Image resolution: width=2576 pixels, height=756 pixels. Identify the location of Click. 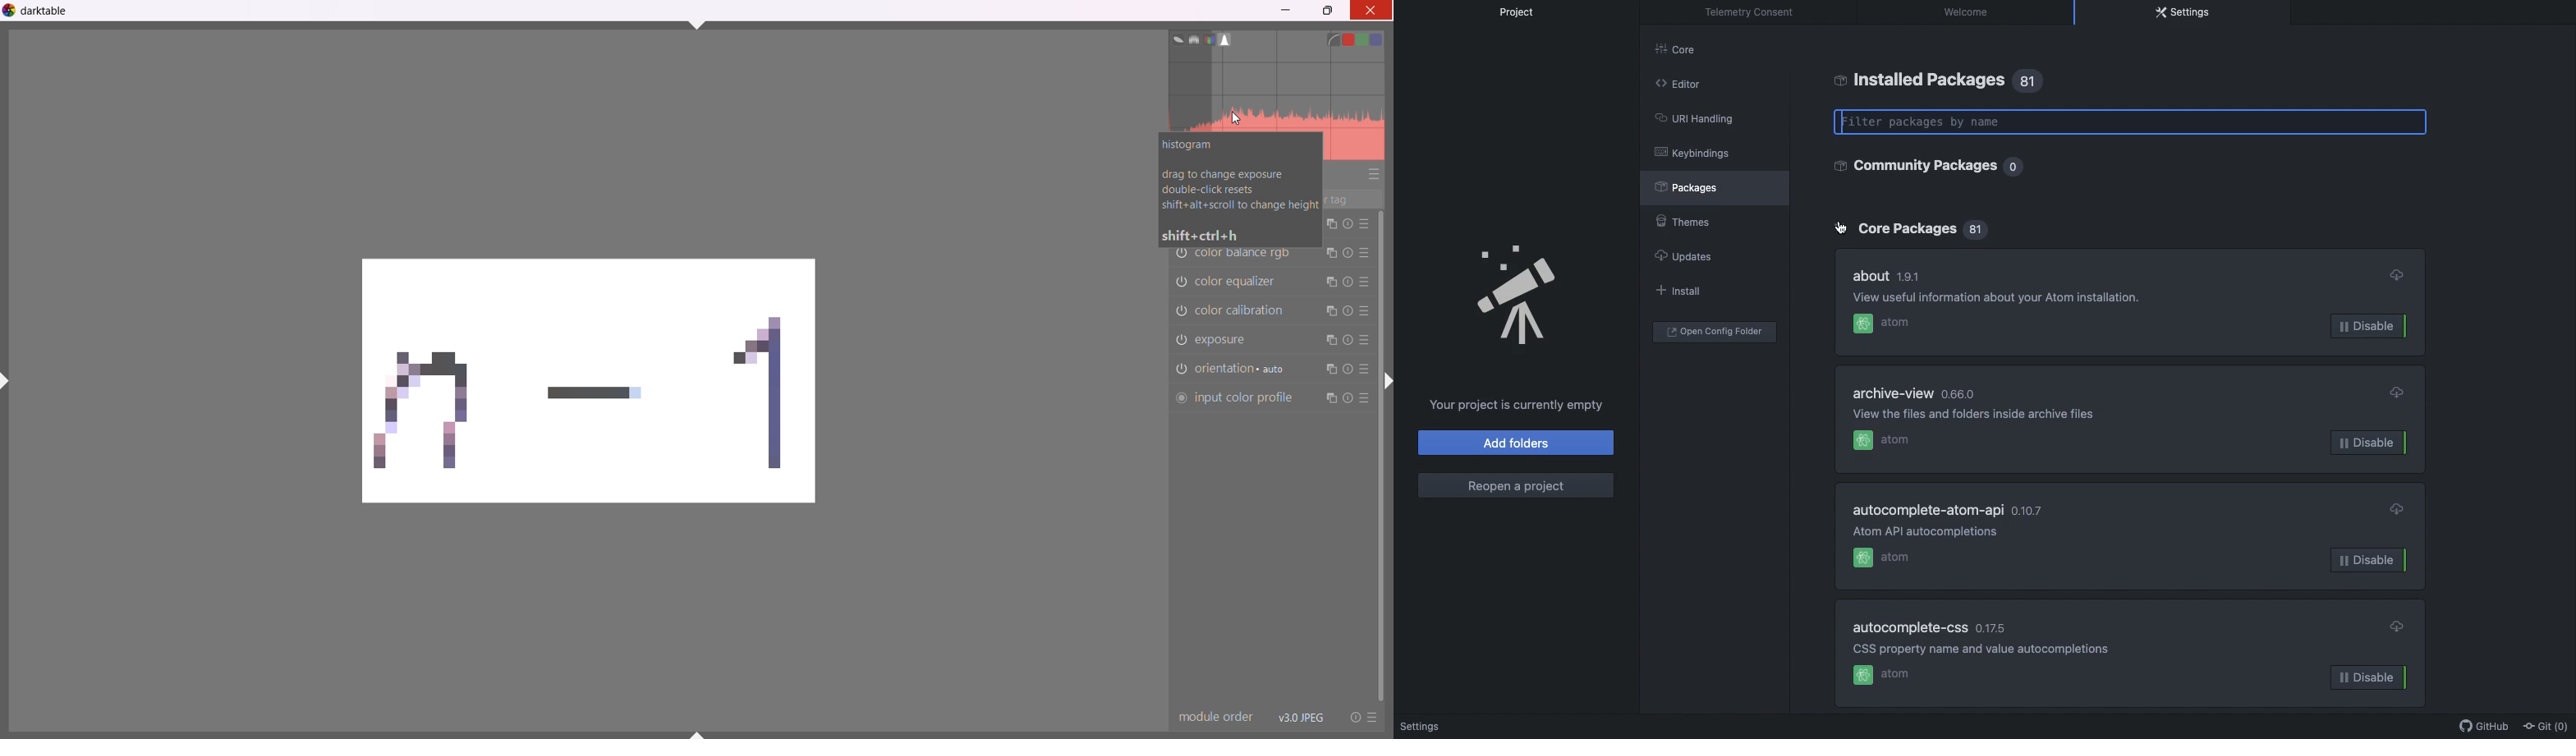
(1839, 228).